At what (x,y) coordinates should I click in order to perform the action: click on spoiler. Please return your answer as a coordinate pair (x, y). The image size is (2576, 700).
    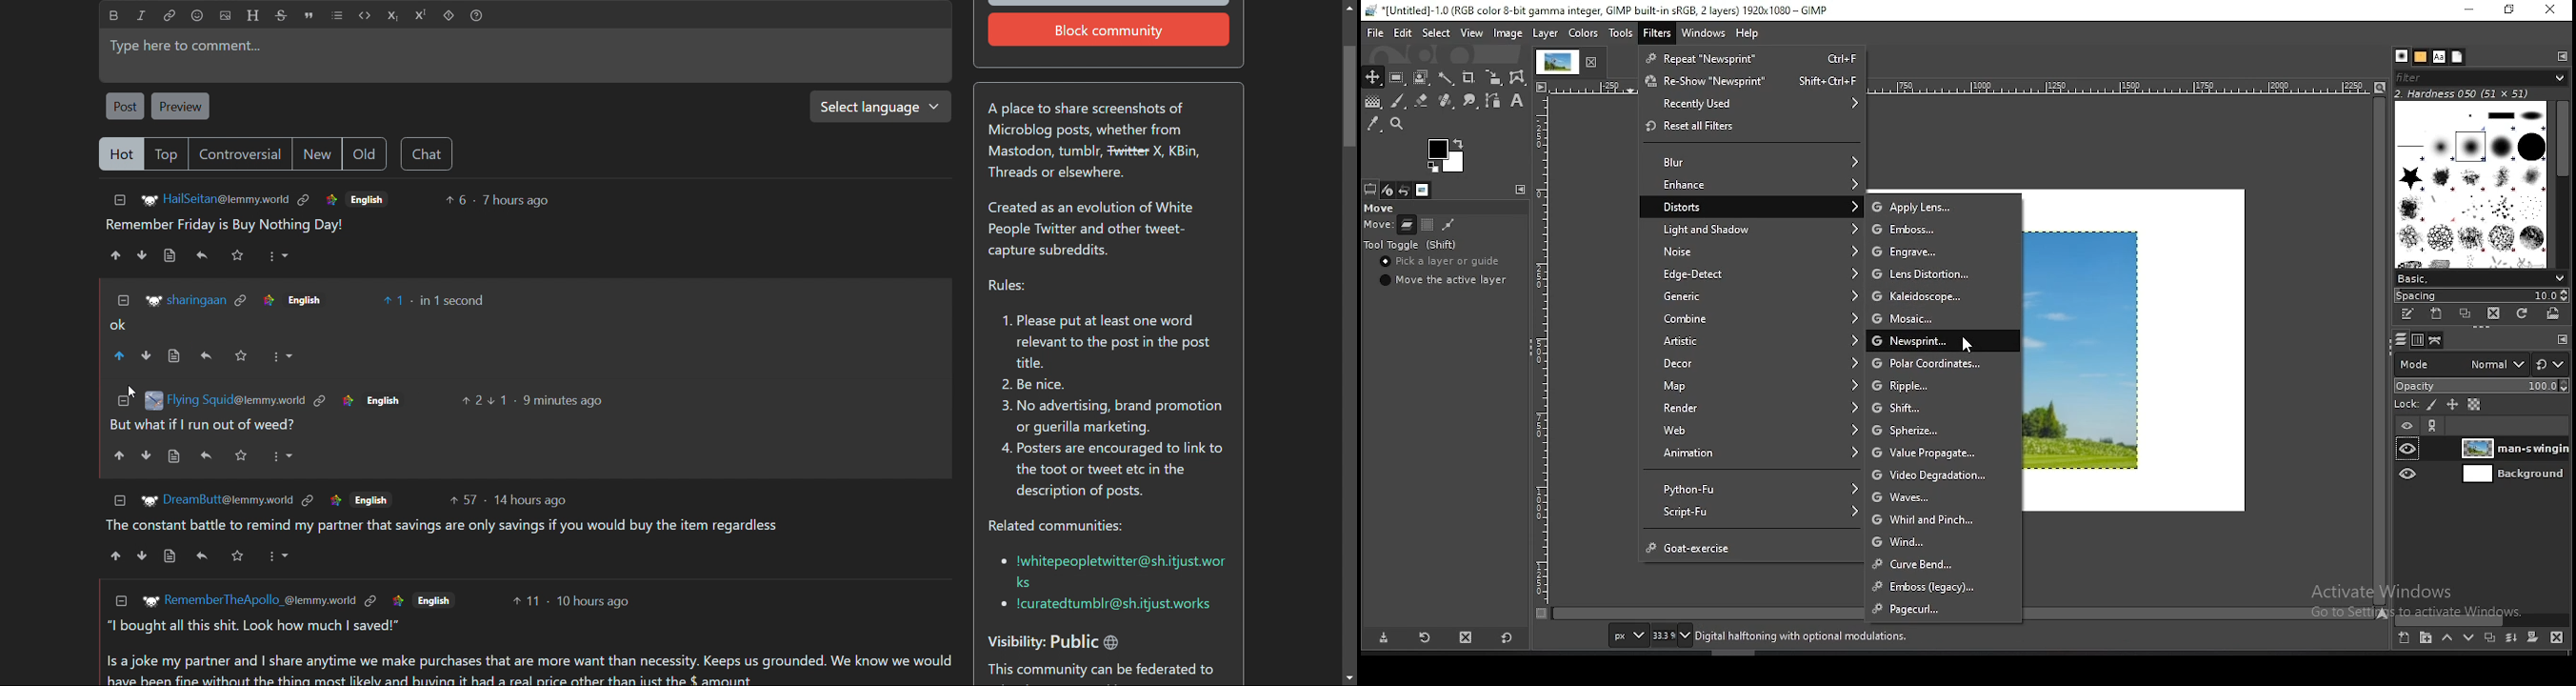
    Looking at the image, I should click on (449, 16).